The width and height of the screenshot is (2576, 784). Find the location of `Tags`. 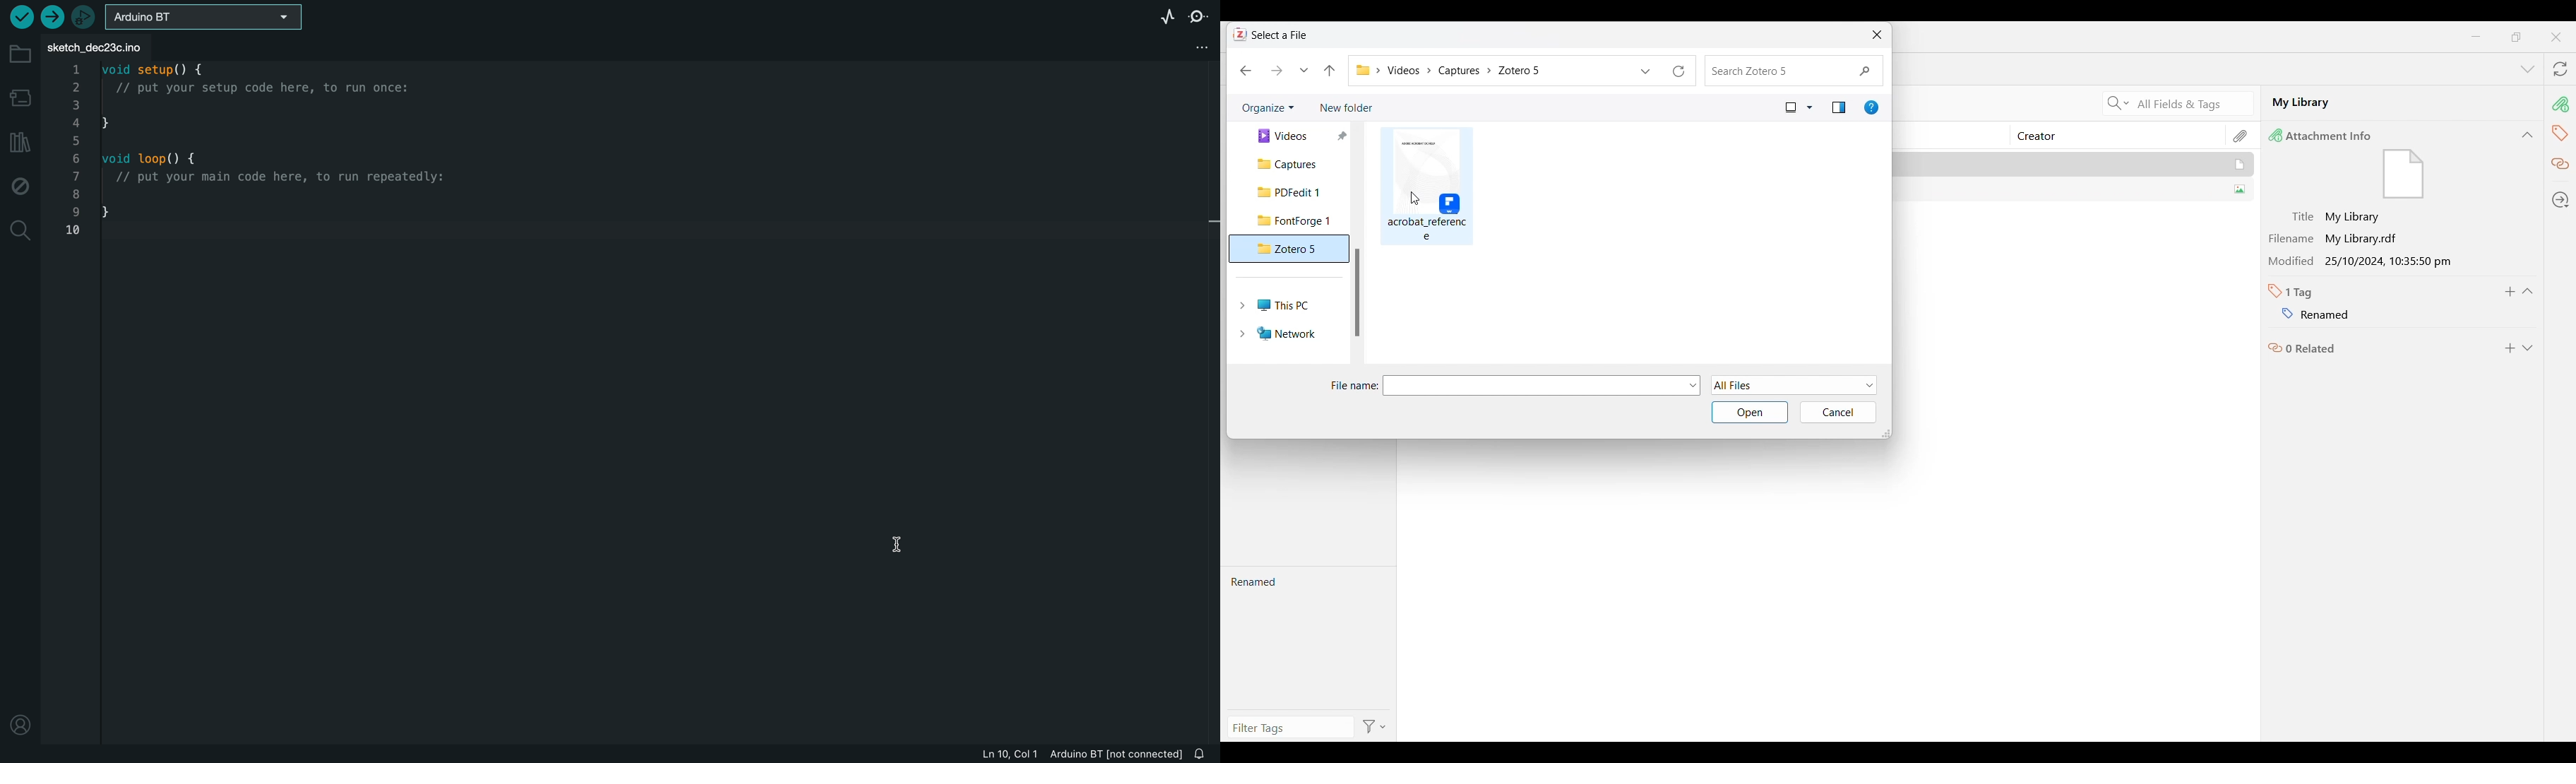

Tags is located at coordinates (2560, 133).